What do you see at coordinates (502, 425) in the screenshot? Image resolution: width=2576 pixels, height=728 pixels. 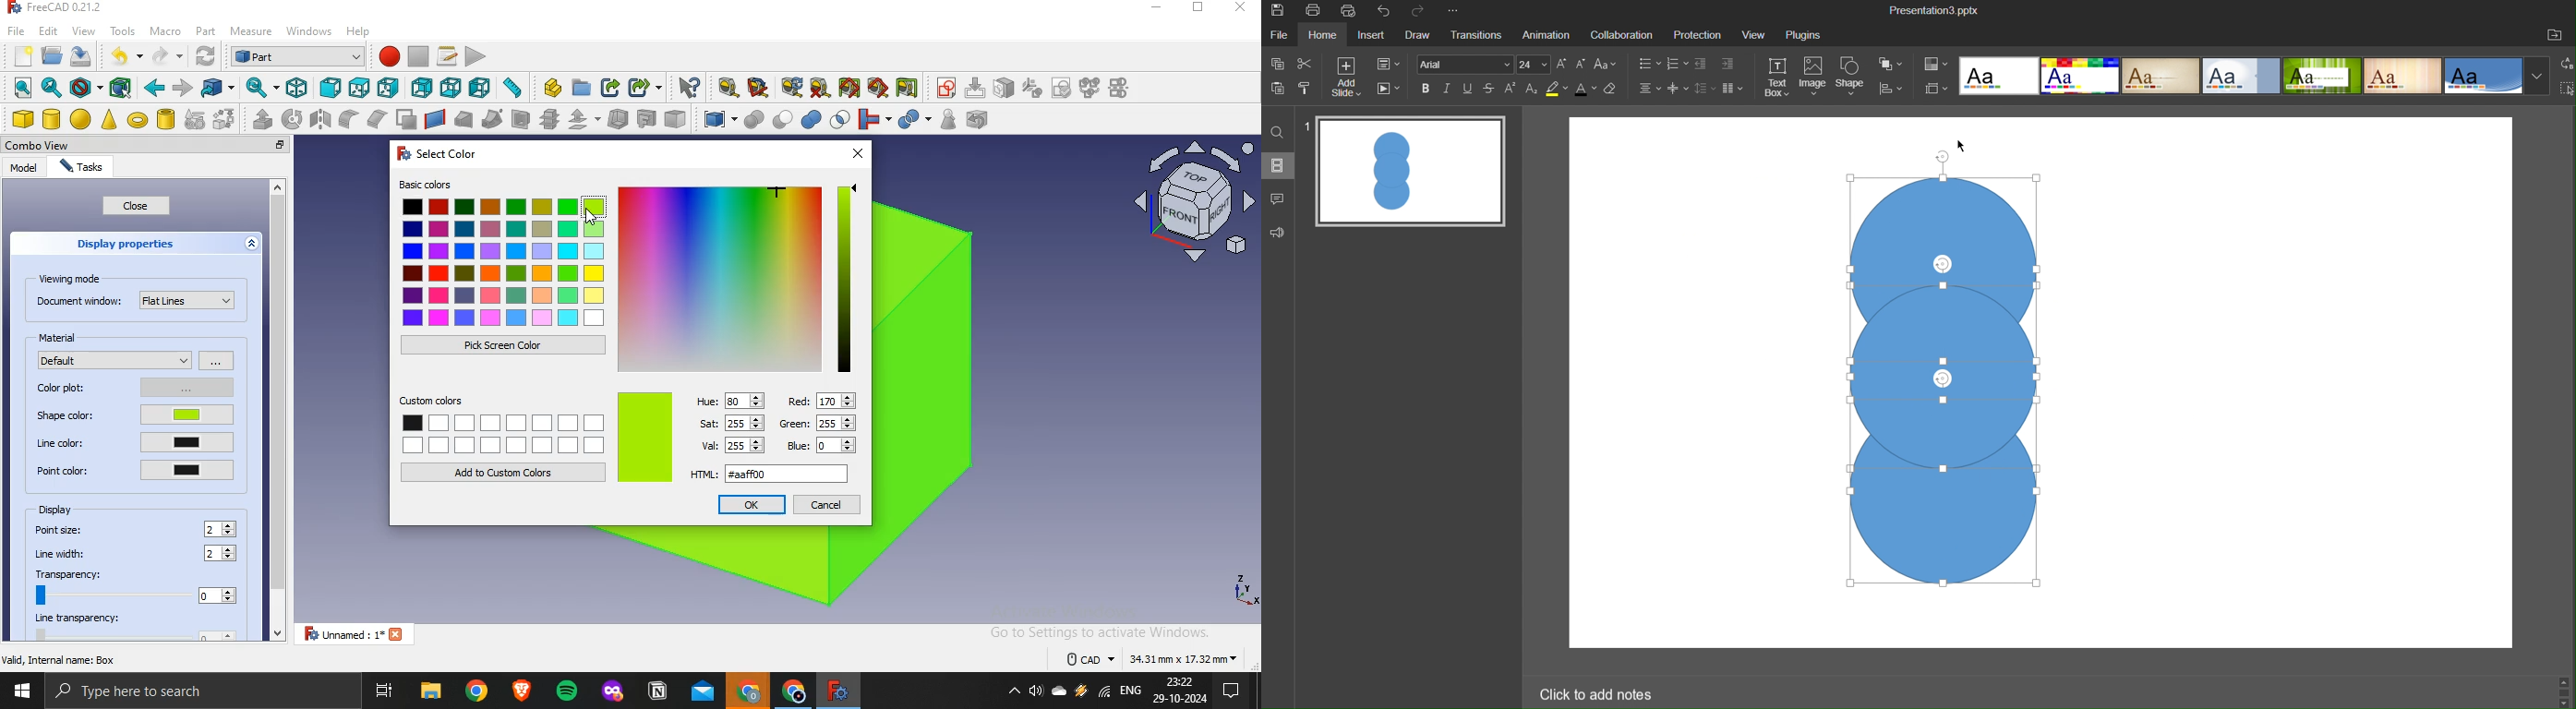 I see `custom colors` at bounding box center [502, 425].